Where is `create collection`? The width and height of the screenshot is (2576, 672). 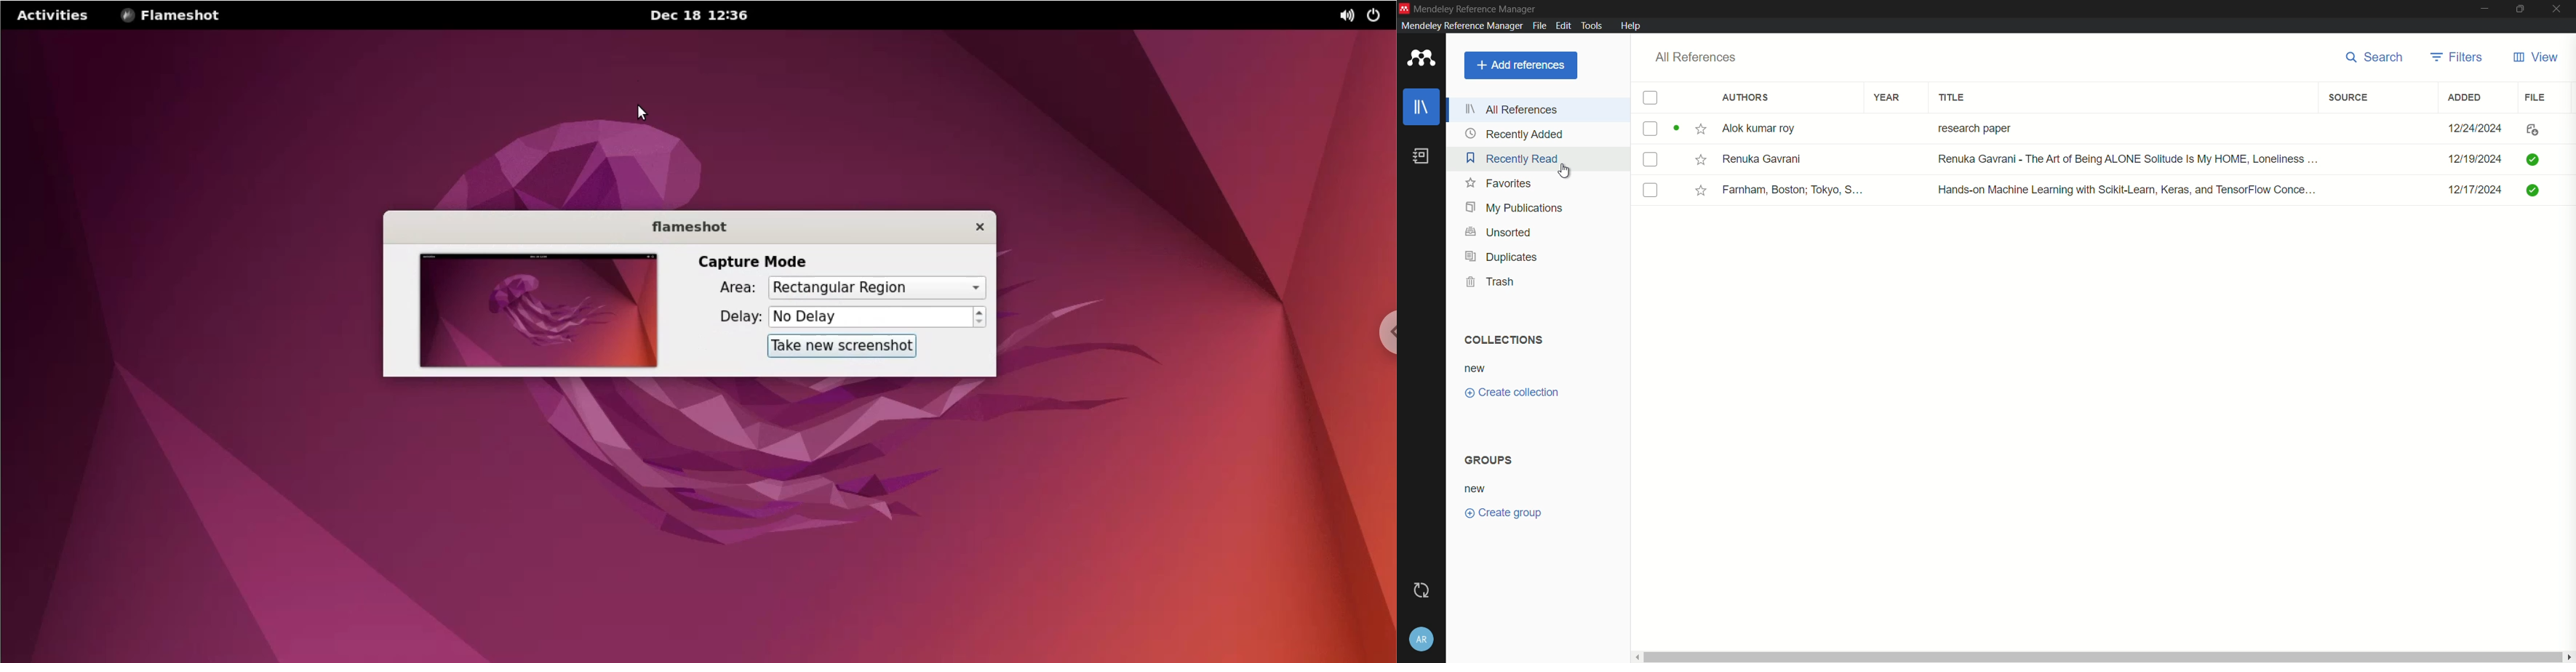 create collection is located at coordinates (1510, 393).